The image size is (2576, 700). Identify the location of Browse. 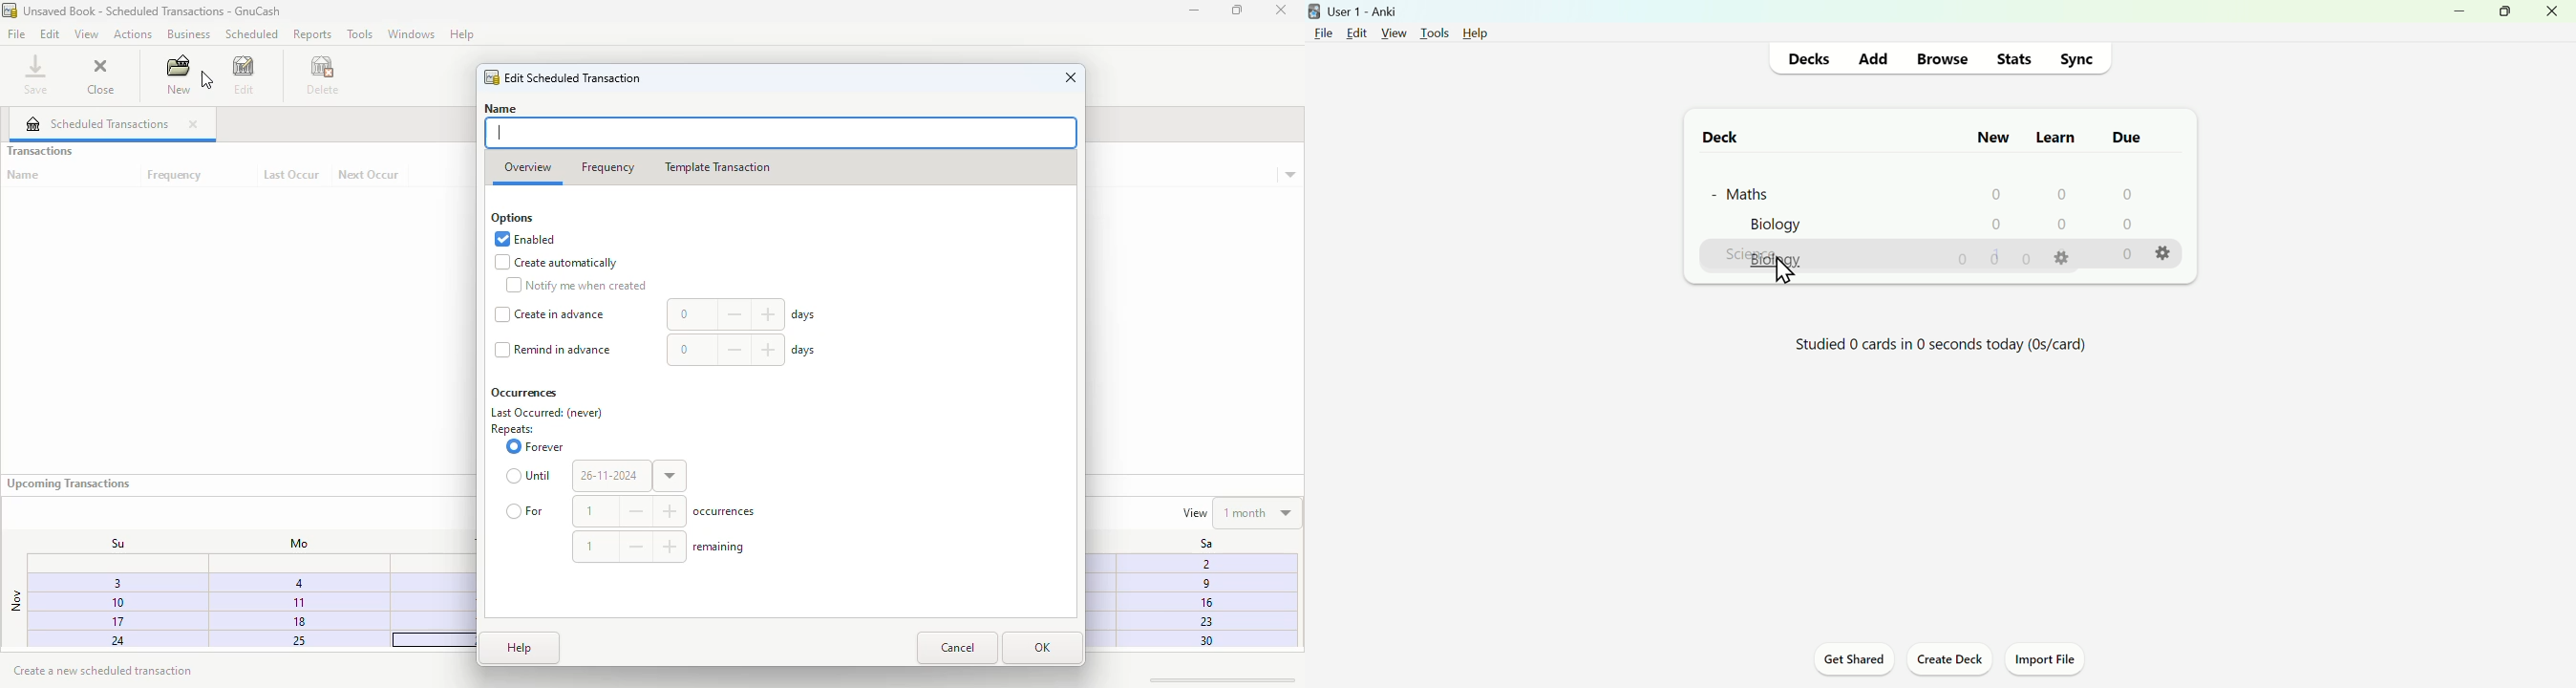
(1941, 57).